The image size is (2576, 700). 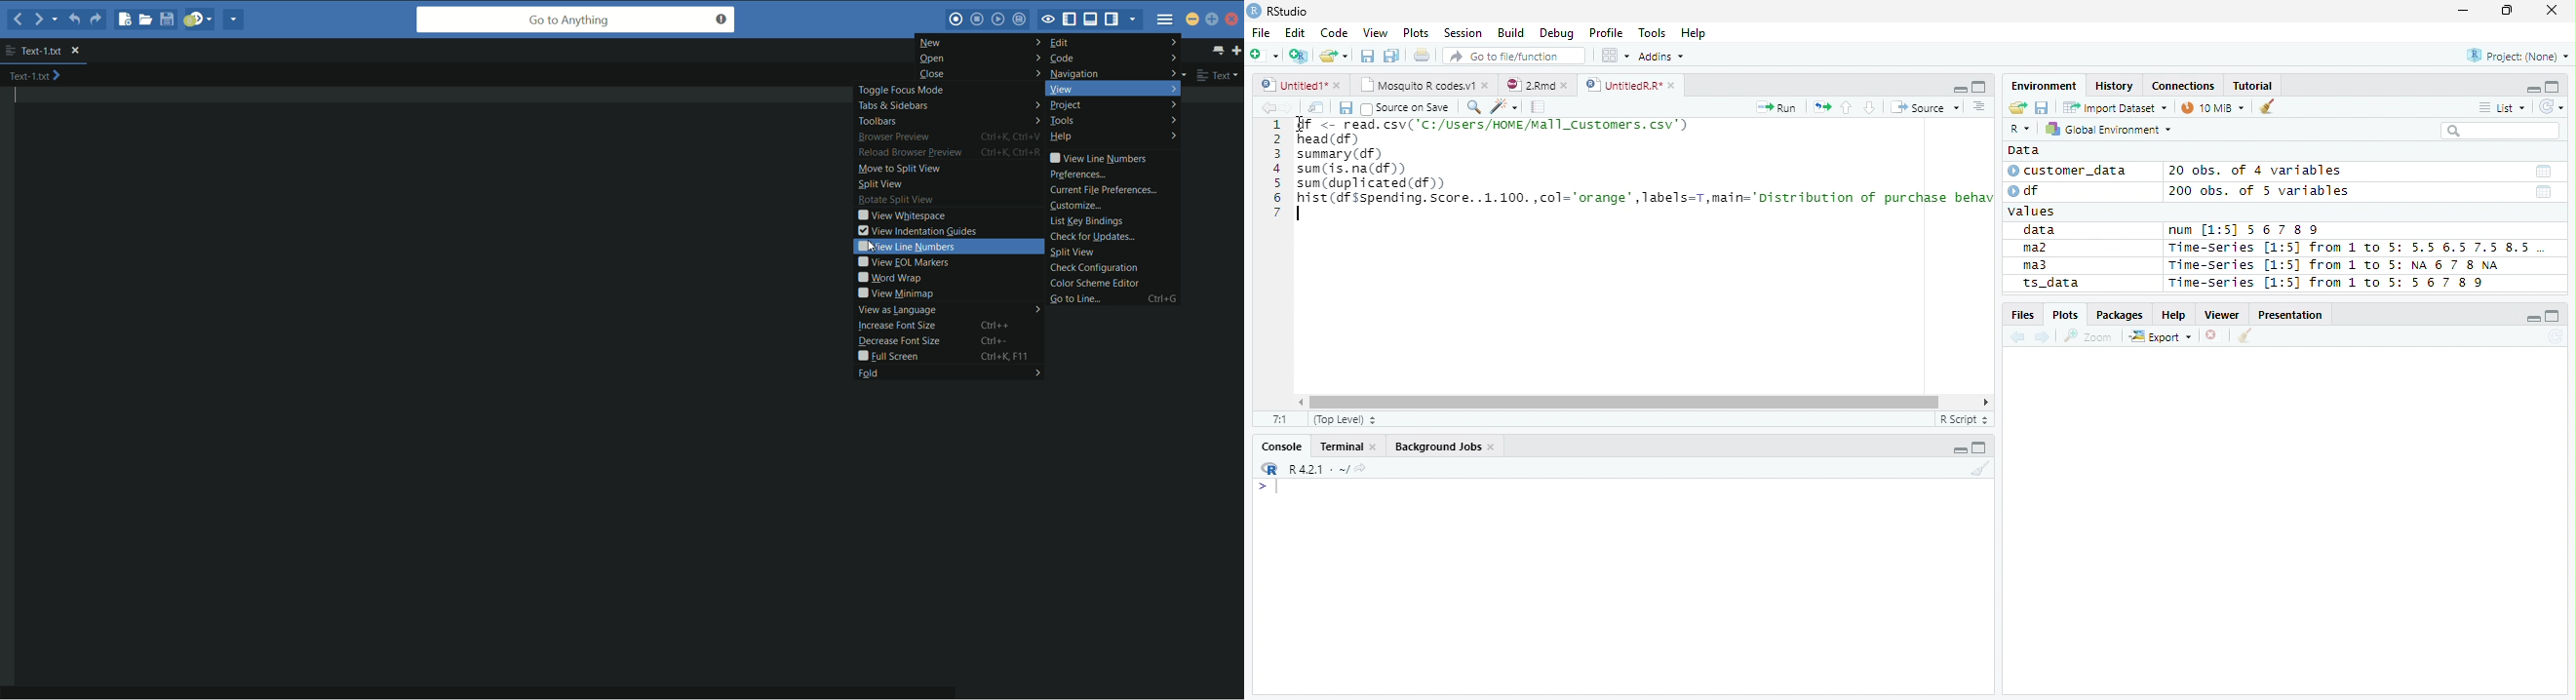 What do you see at coordinates (1345, 107) in the screenshot?
I see `Save` at bounding box center [1345, 107].